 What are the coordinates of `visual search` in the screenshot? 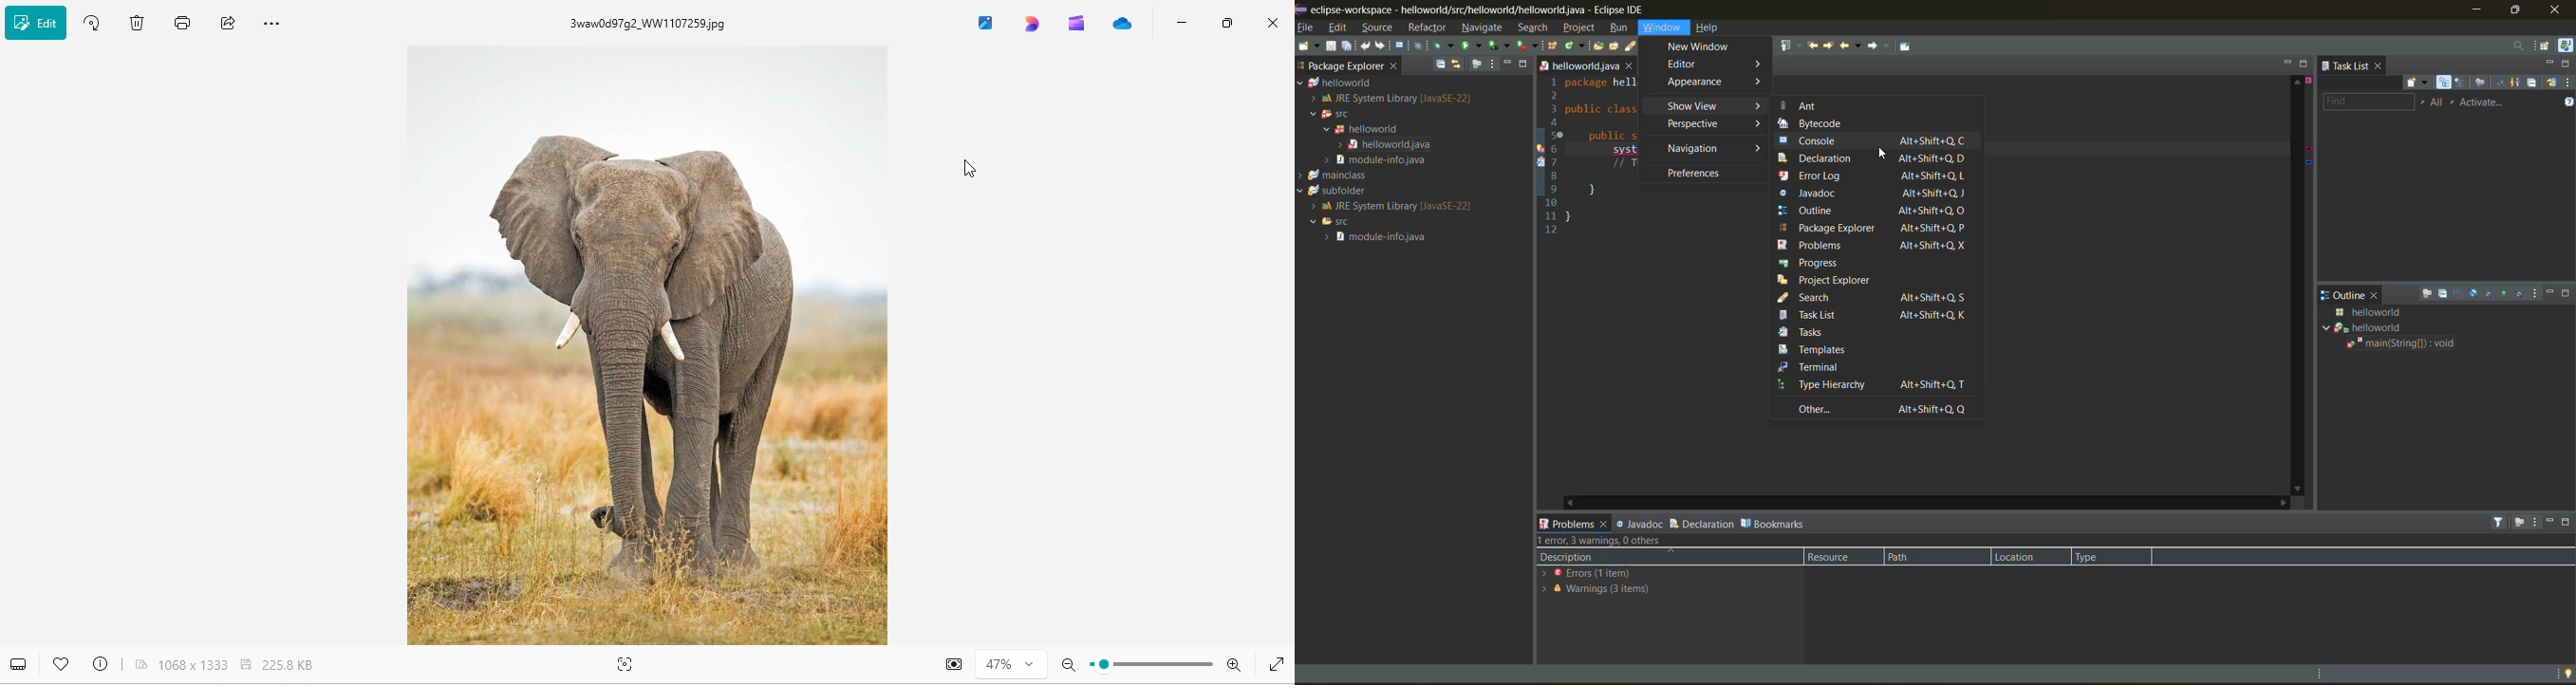 It's located at (624, 668).